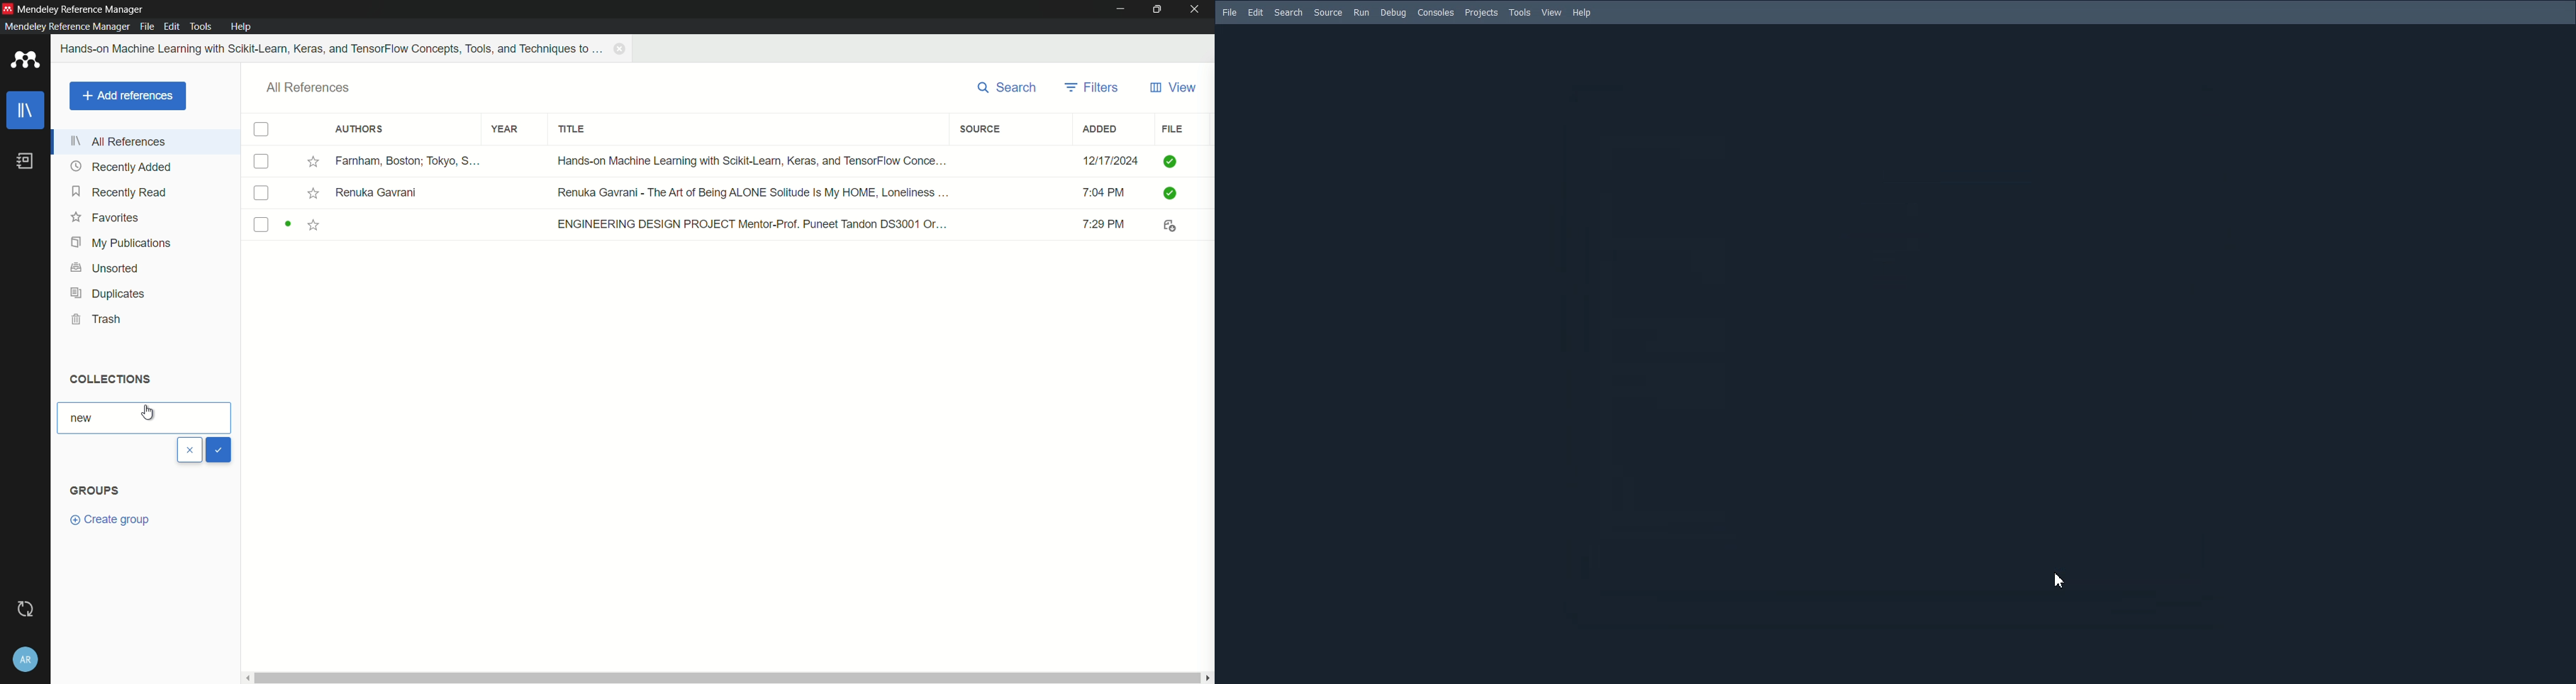 This screenshot has width=2576, height=700. I want to click on create group, so click(109, 519).